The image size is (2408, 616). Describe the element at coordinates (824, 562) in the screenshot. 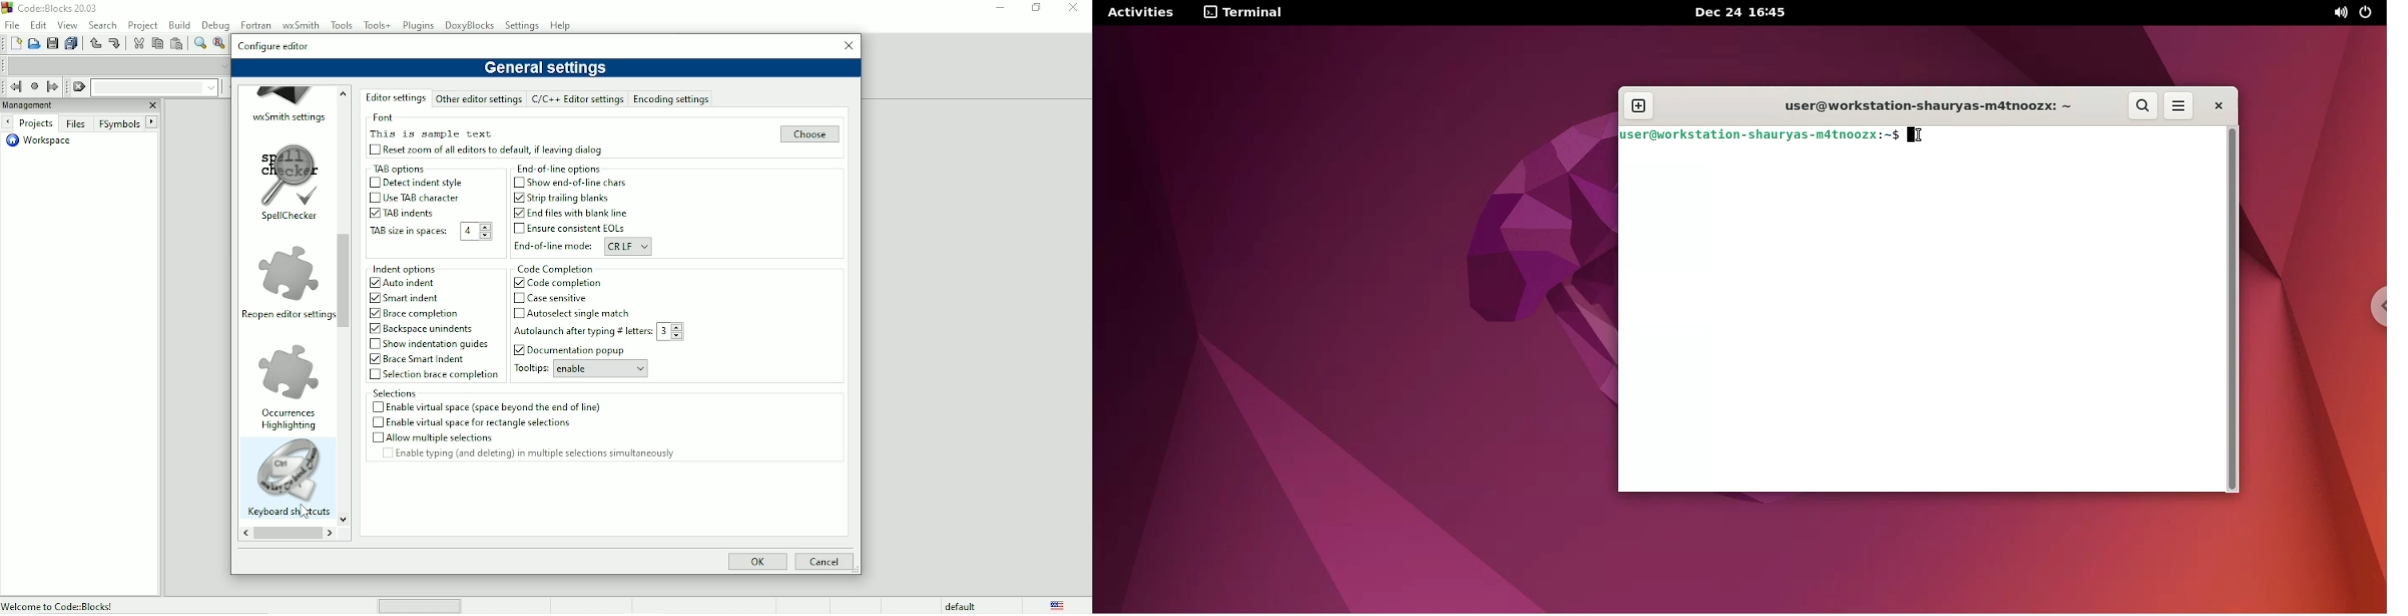

I see `Cancel` at that location.